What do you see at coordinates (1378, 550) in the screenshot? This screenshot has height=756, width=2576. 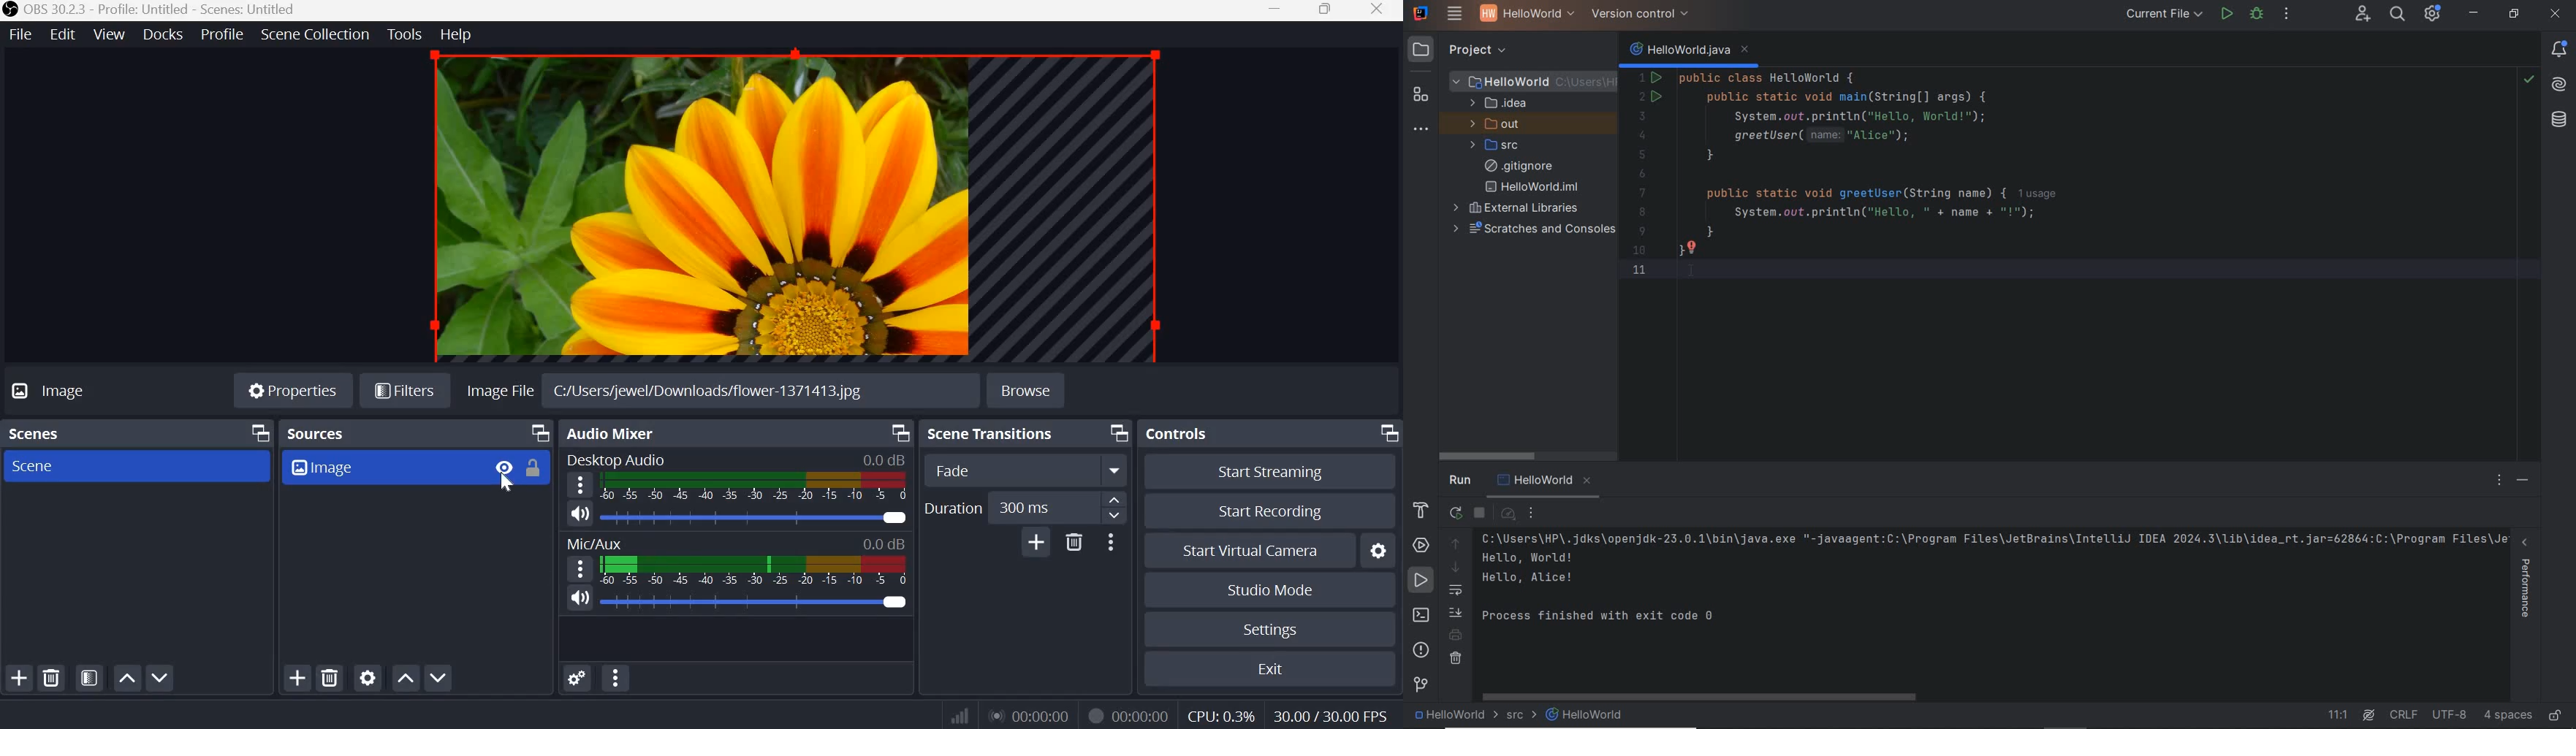 I see `configure virtual camera` at bounding box center [1378, 550].